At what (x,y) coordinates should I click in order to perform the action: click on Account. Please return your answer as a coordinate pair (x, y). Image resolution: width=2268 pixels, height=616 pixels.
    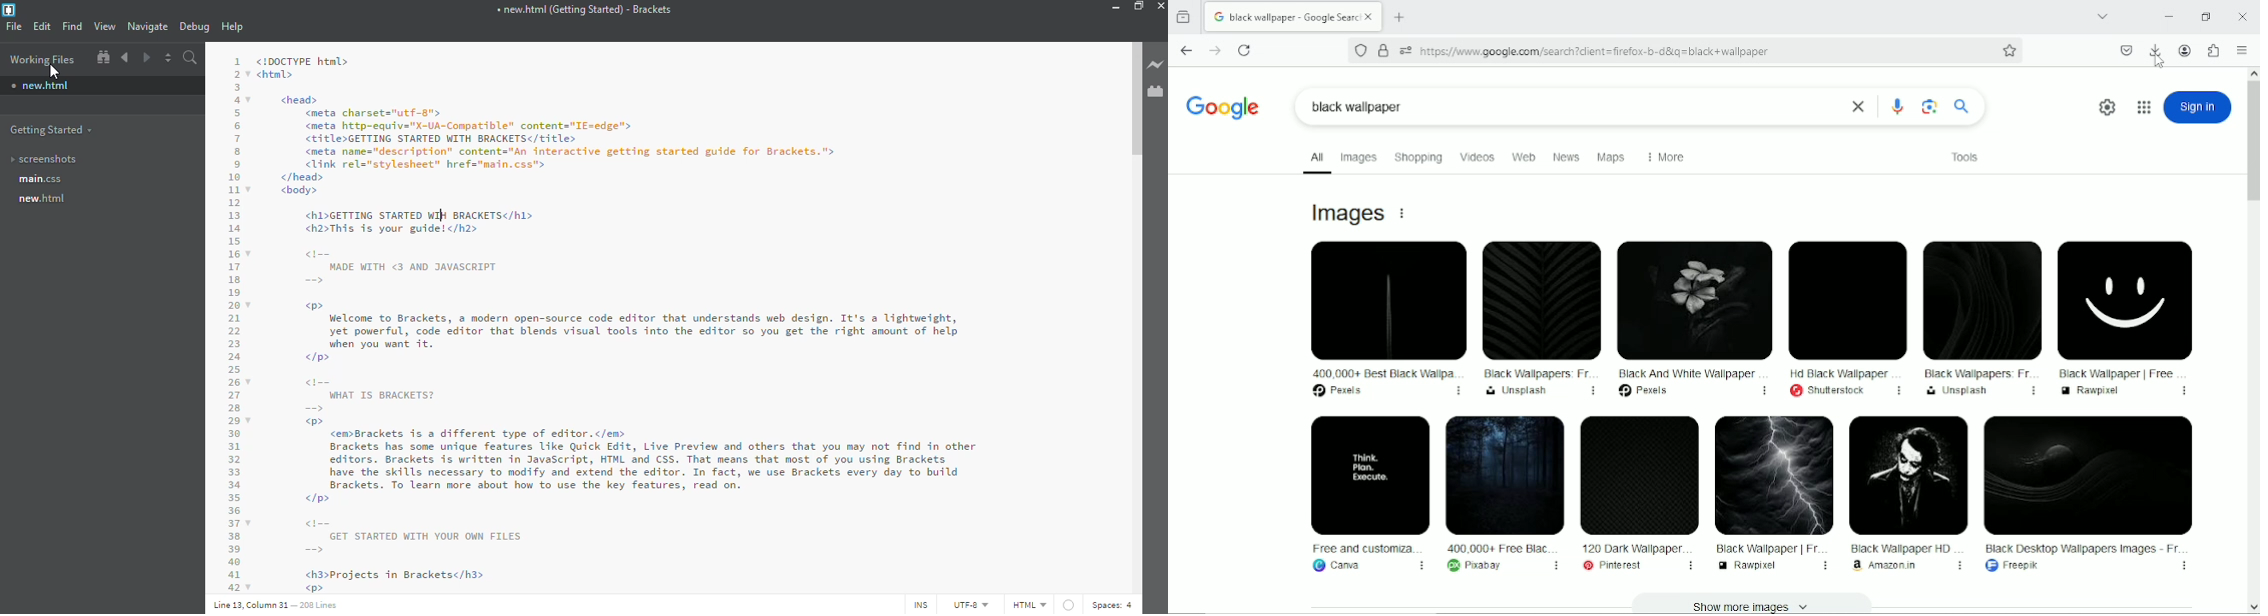
    Looking at the image, I should click on (2187, 51).